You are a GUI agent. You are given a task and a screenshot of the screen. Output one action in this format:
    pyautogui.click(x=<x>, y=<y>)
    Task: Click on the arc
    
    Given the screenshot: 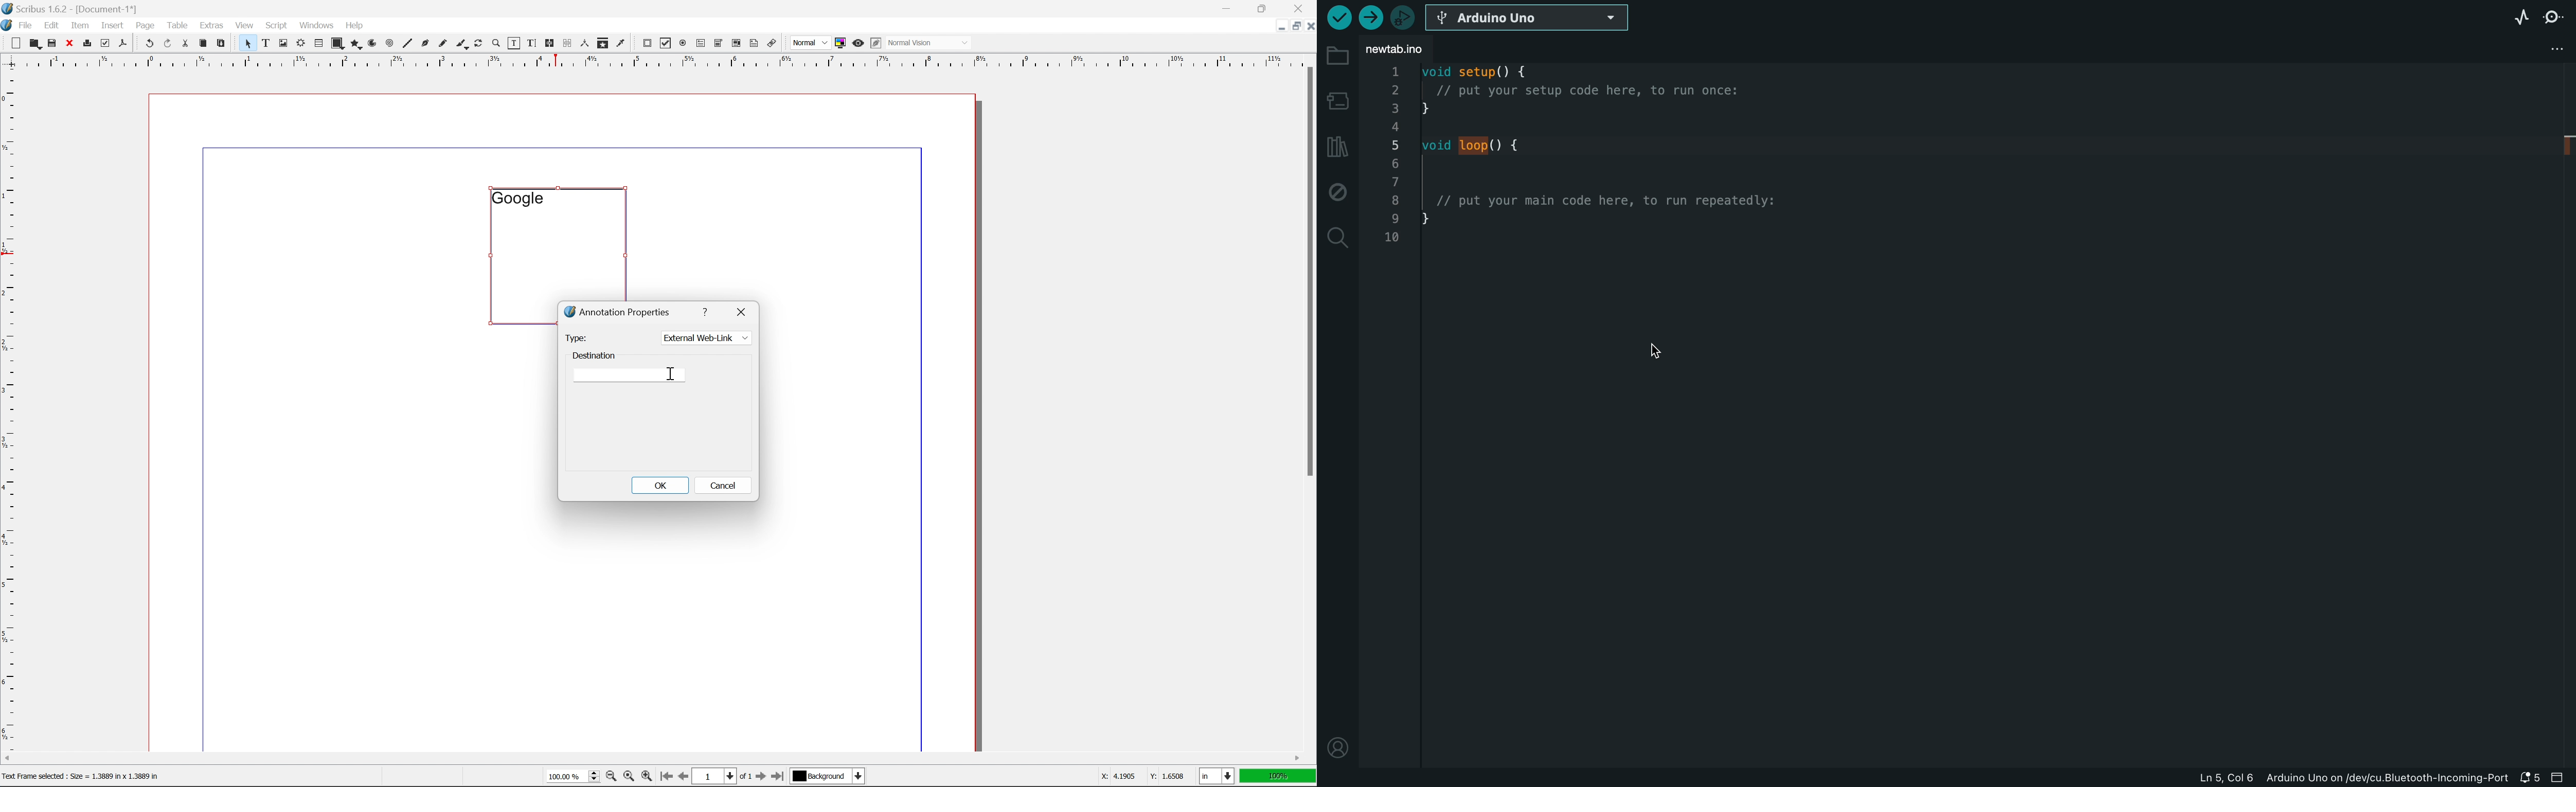 What is the action you would take?
    pyautogui.click(x=373, y=43)
    